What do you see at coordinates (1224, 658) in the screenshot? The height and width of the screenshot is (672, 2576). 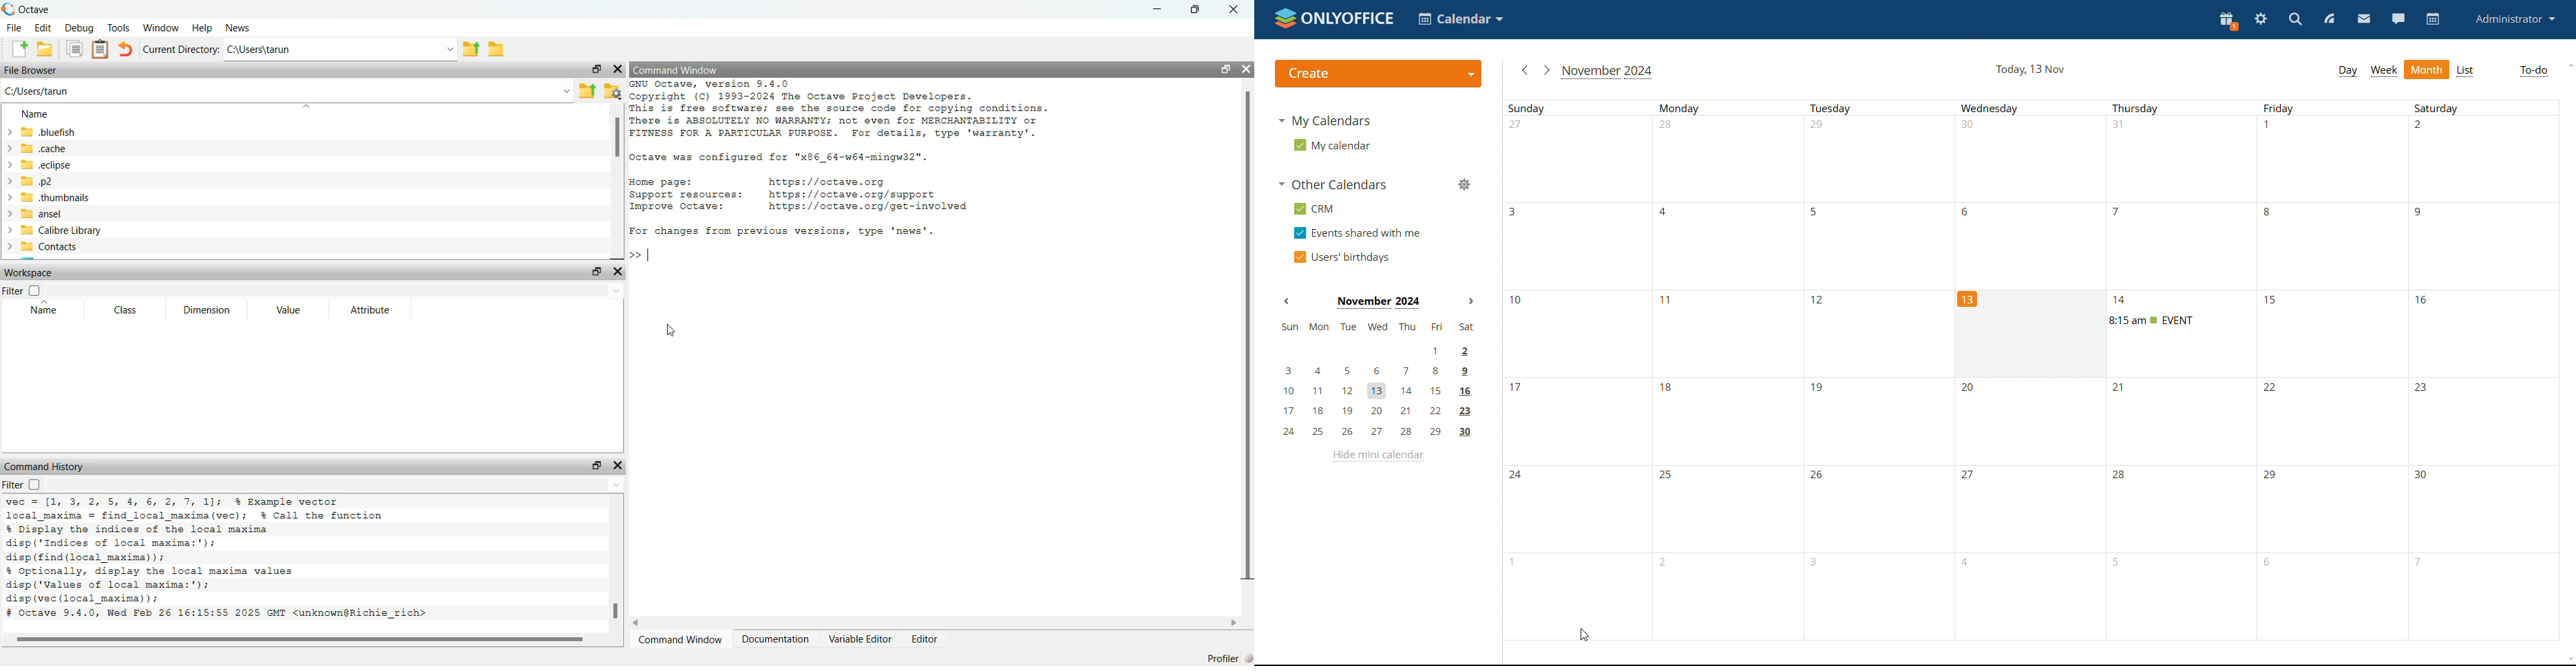 I see `Profiler` at bounding box center [1224, 658].